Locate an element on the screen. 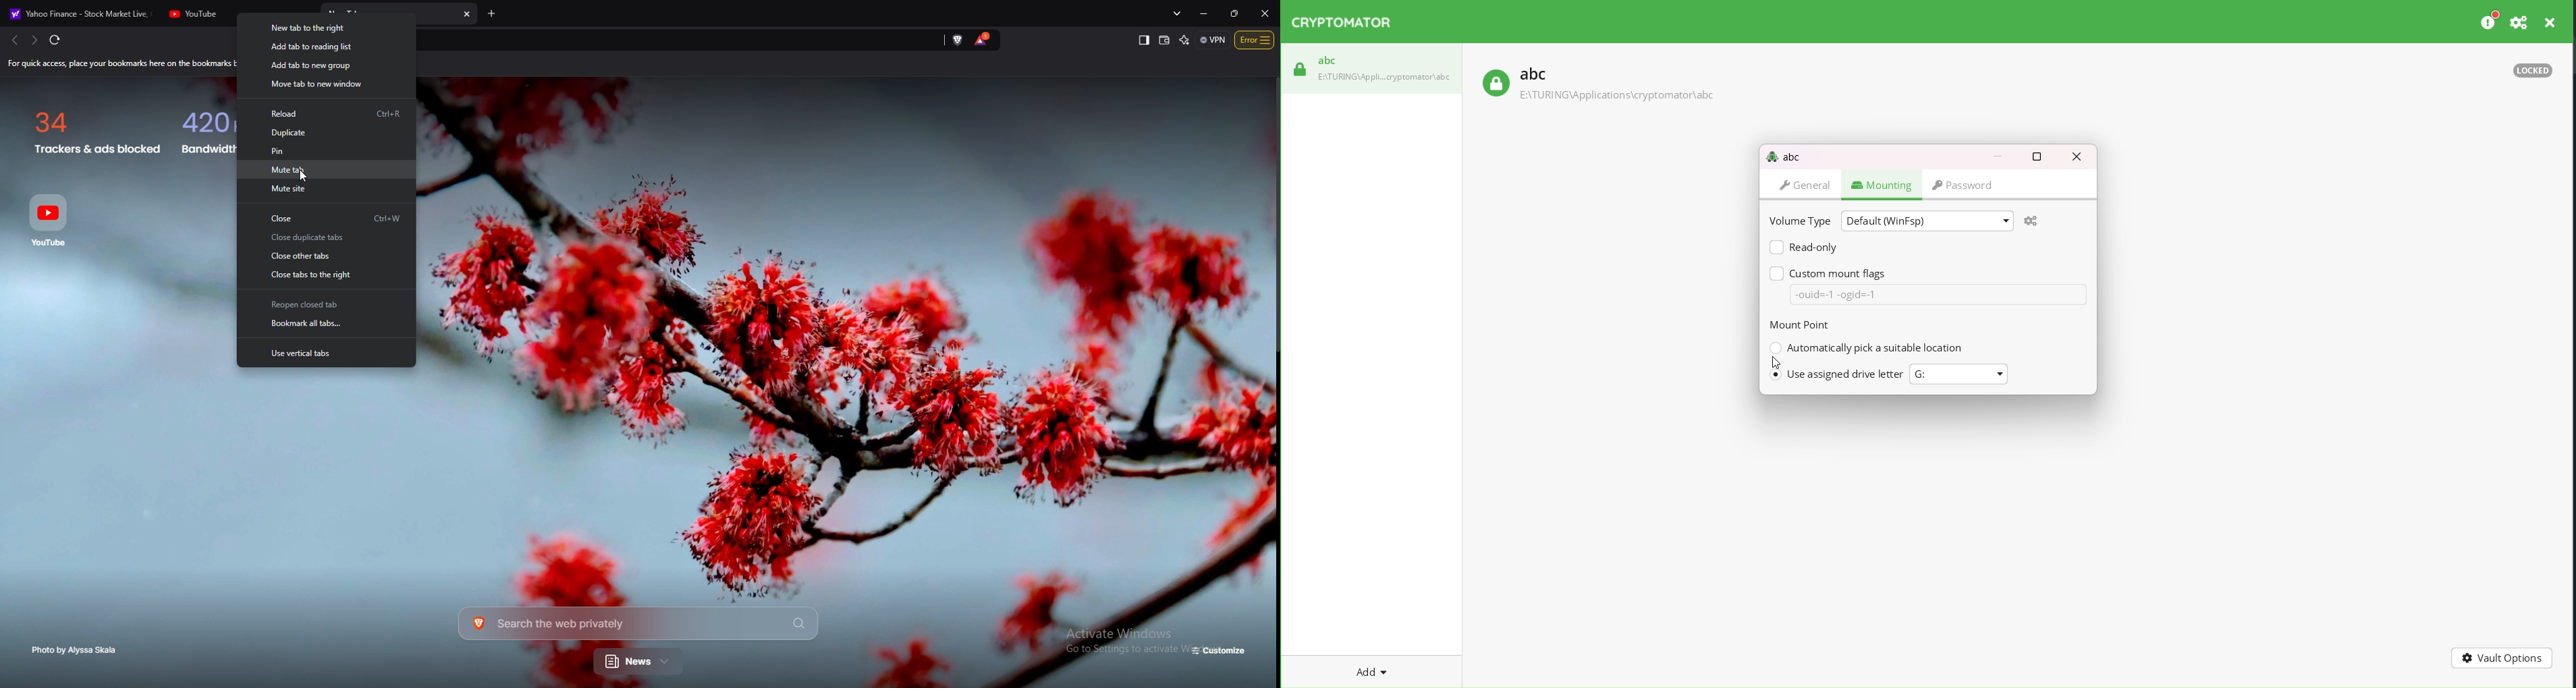  close is located at coordinates (2551, 22).